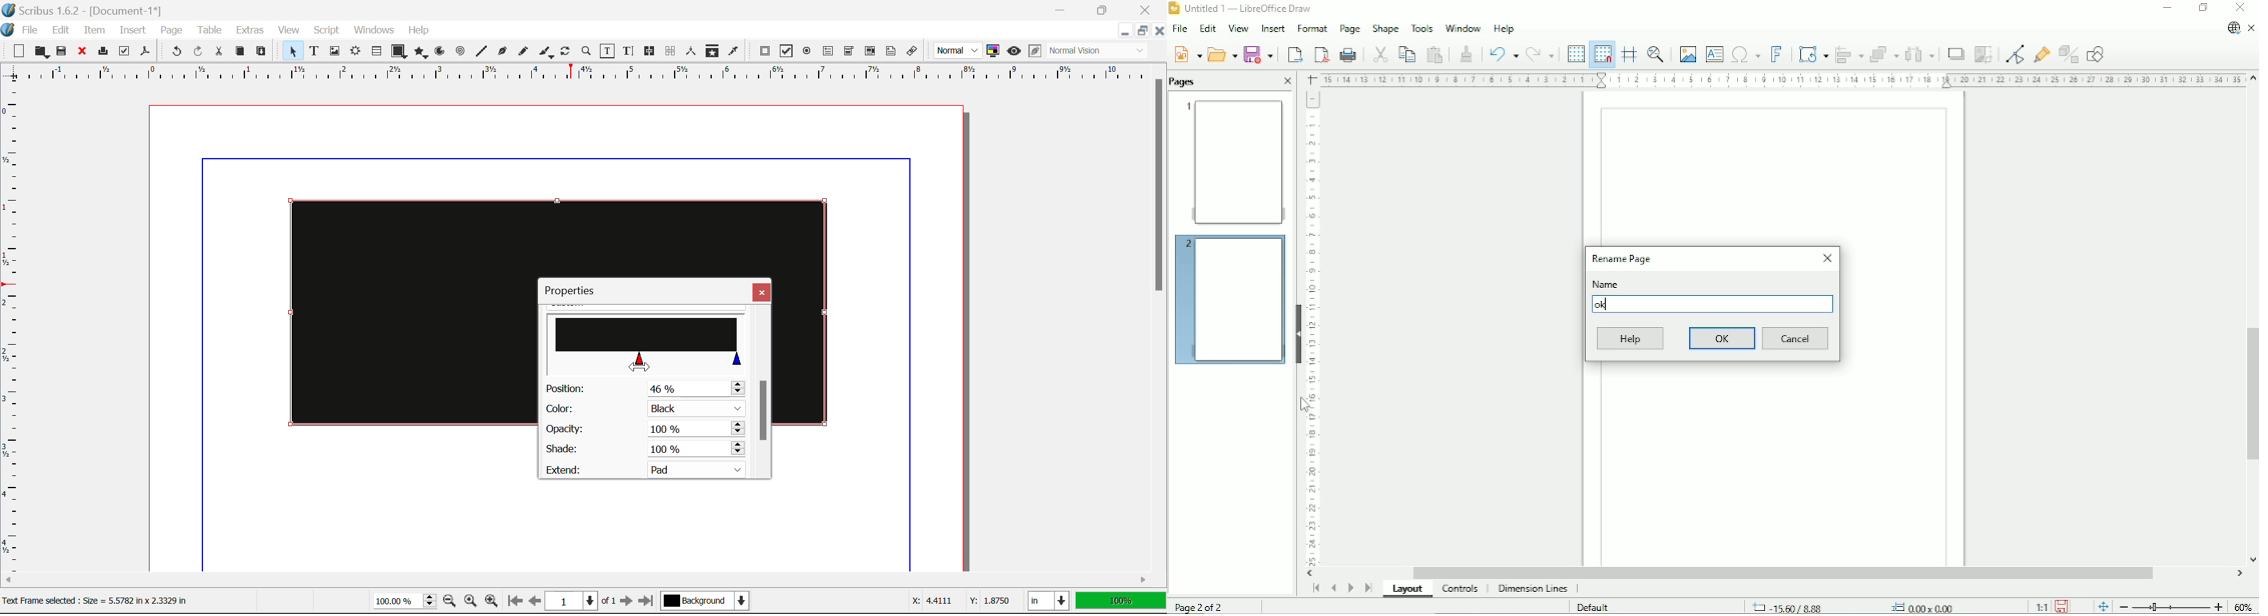 The height and width of the screenshot is (616, 2268). What do you see at coordinates (1232, 161) in the screenshot?
I see `Preview` at bounding box center [1232, 161].